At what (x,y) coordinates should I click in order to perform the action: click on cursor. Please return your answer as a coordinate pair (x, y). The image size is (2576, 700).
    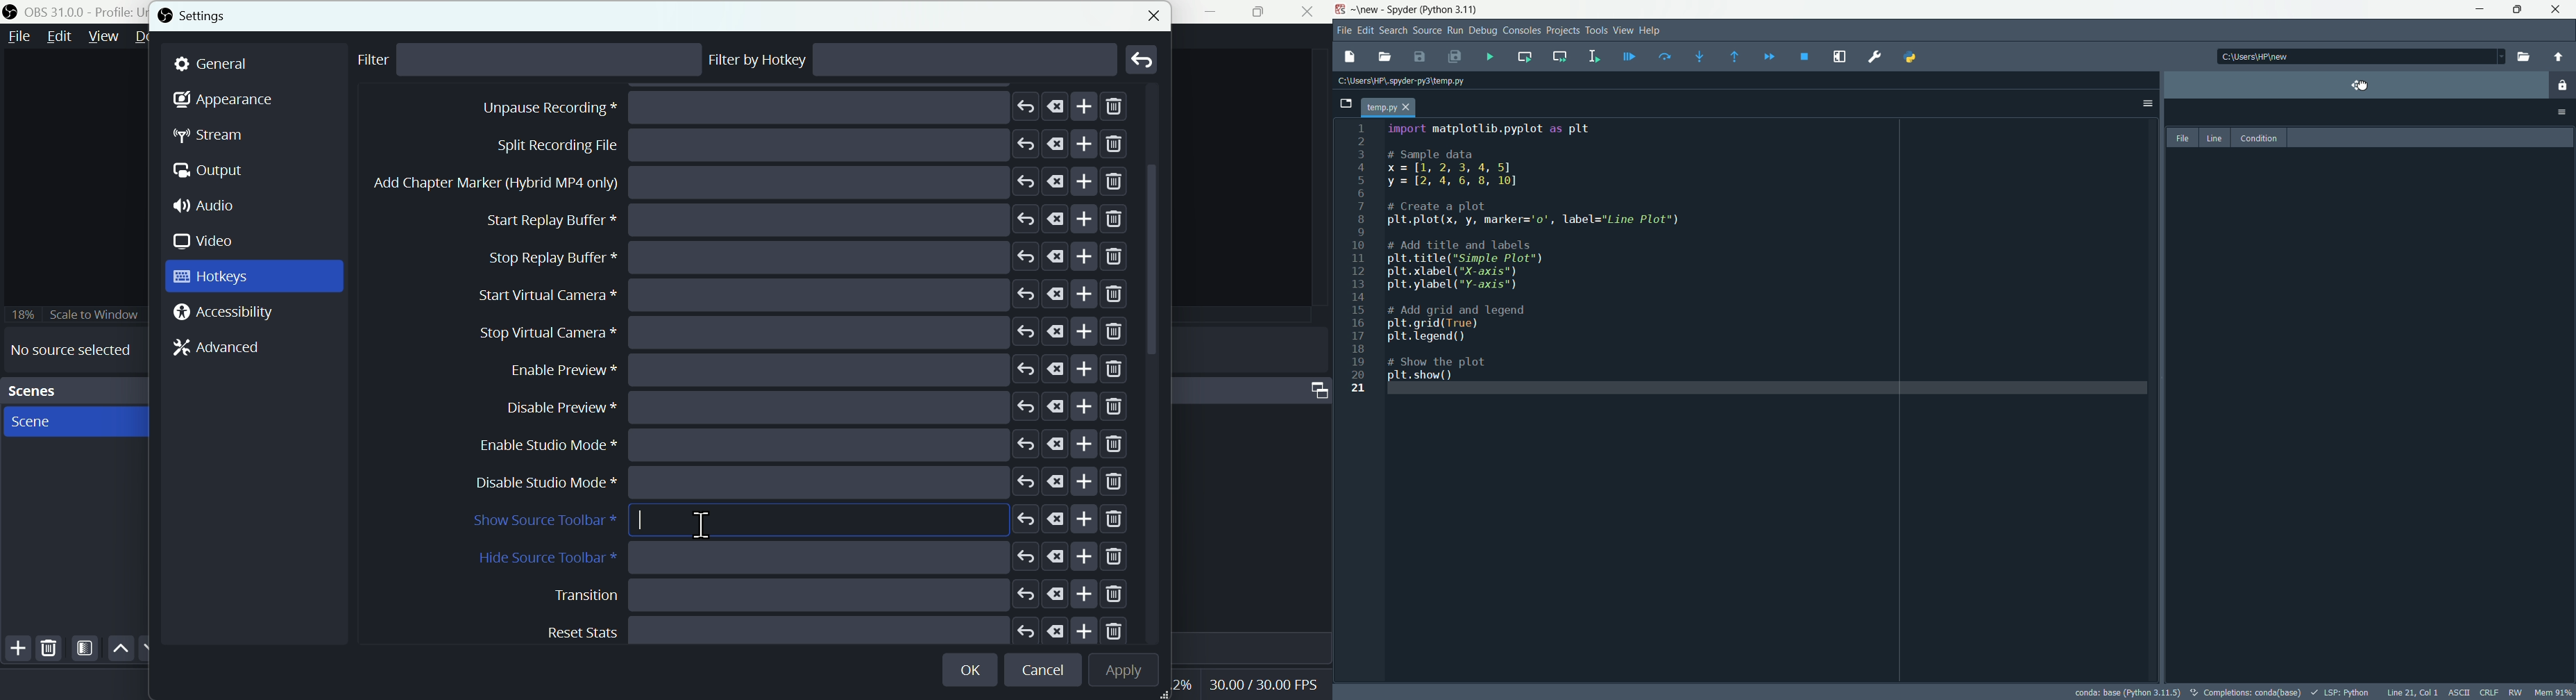
    Looking at the image, I should click on (2365, 86).